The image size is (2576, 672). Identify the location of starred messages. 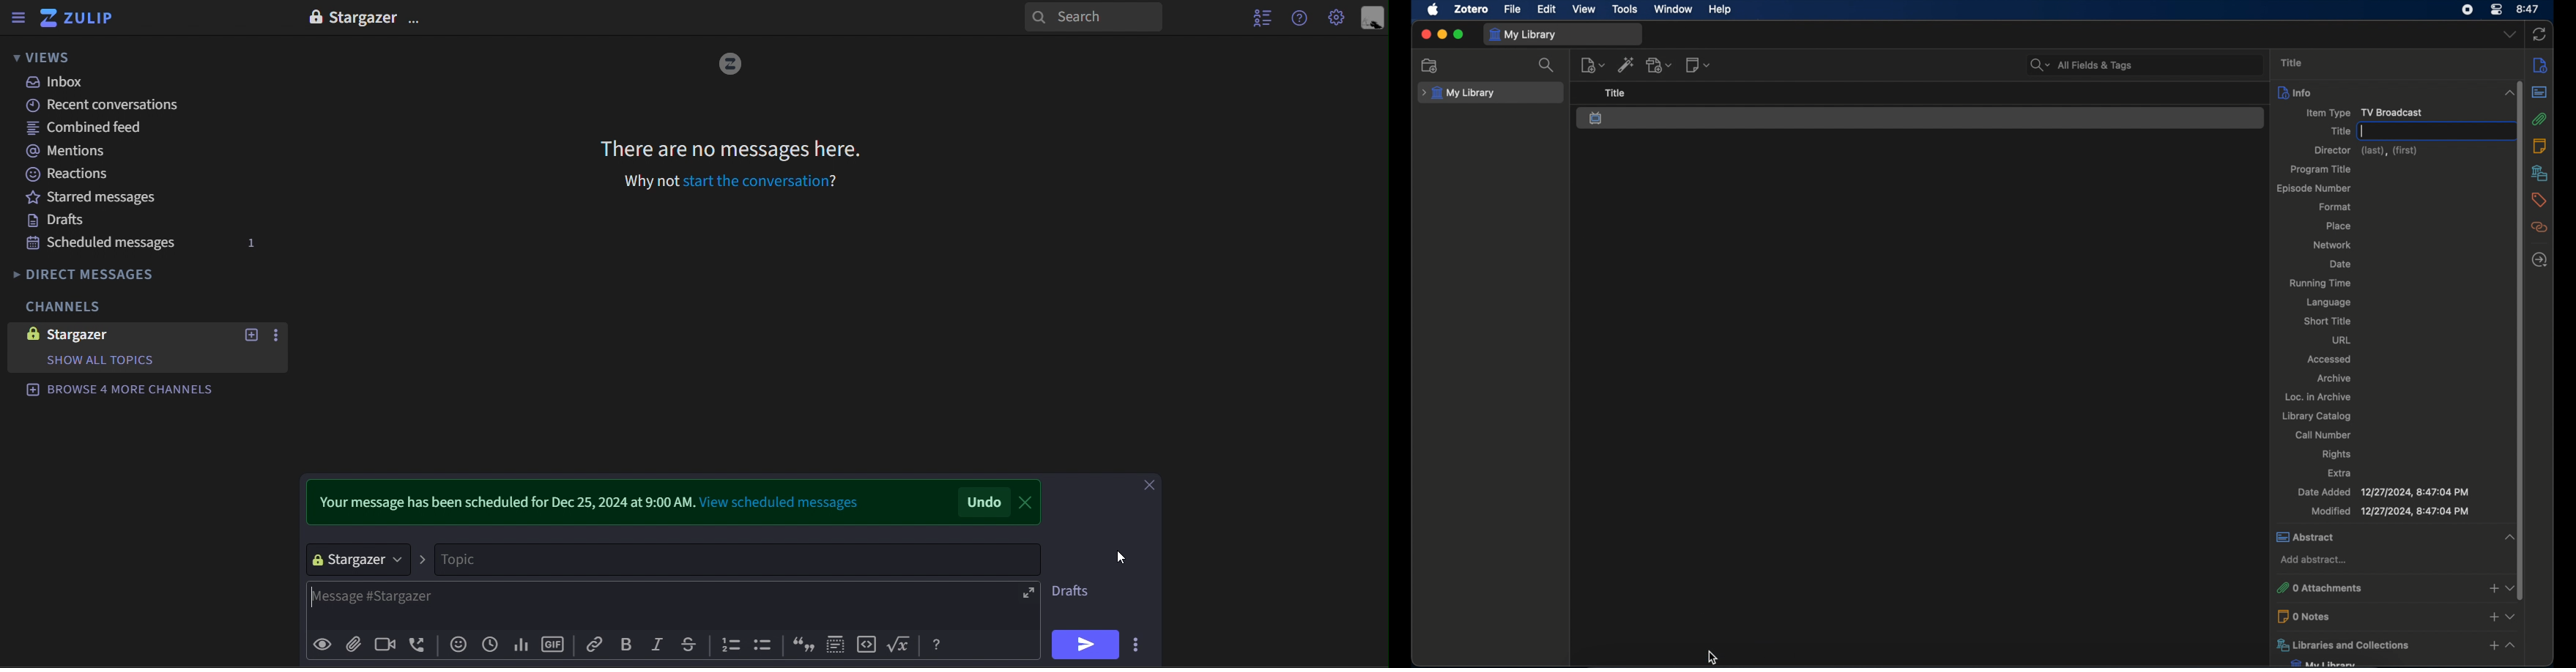
(106, 198).